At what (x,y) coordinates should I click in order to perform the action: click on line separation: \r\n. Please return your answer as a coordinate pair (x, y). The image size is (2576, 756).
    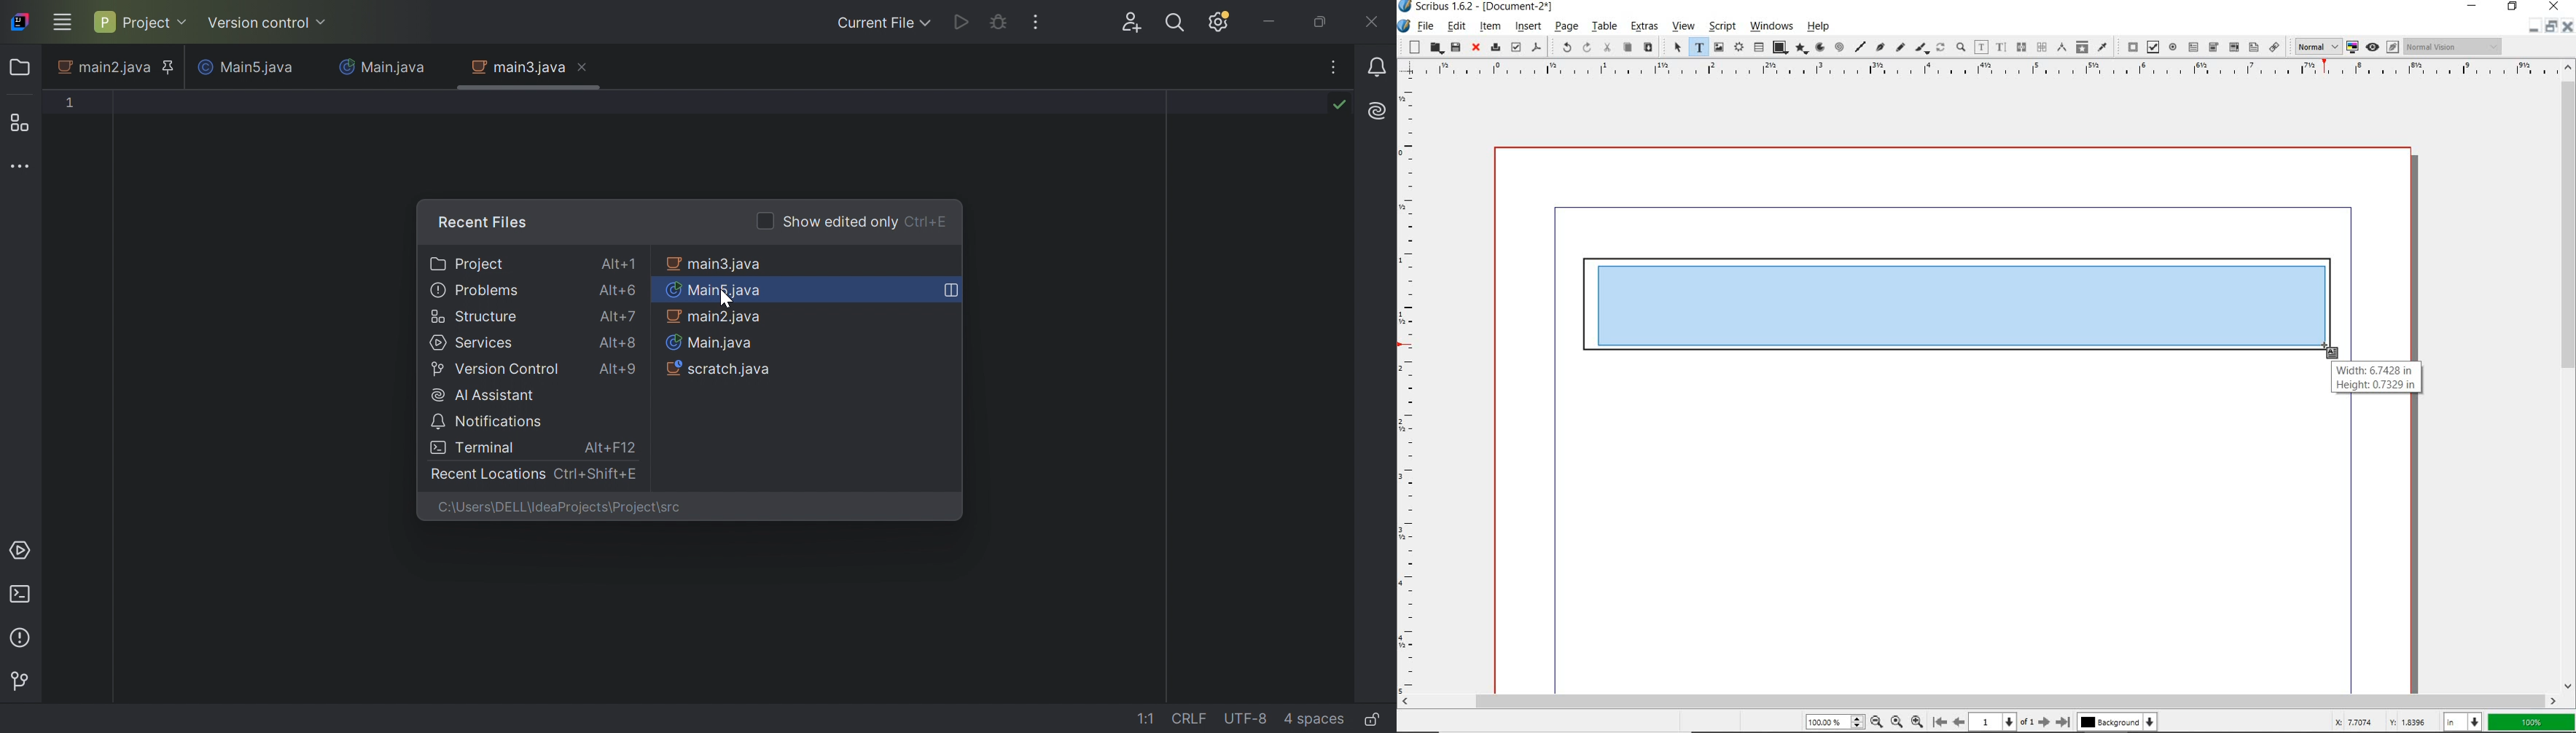
    Looking at the image, I should click on (1190, 718).